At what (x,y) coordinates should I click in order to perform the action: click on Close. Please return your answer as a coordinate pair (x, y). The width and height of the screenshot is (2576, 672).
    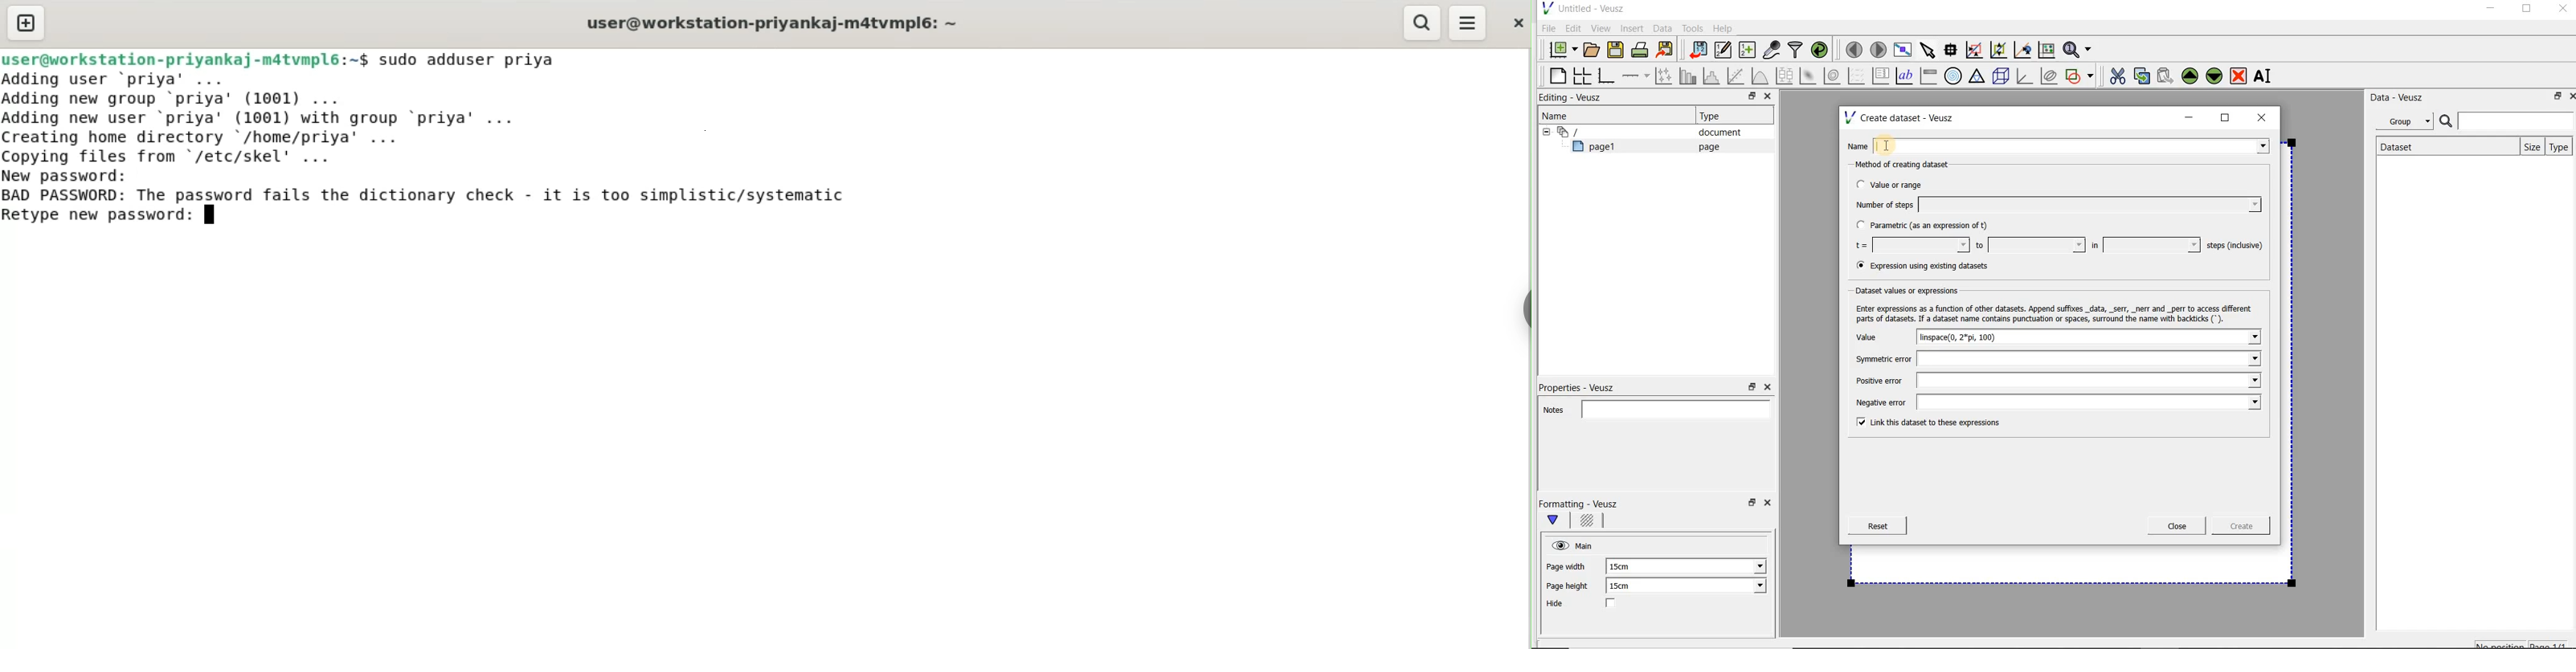
    Looking at the image, I should click on (1770, 505).